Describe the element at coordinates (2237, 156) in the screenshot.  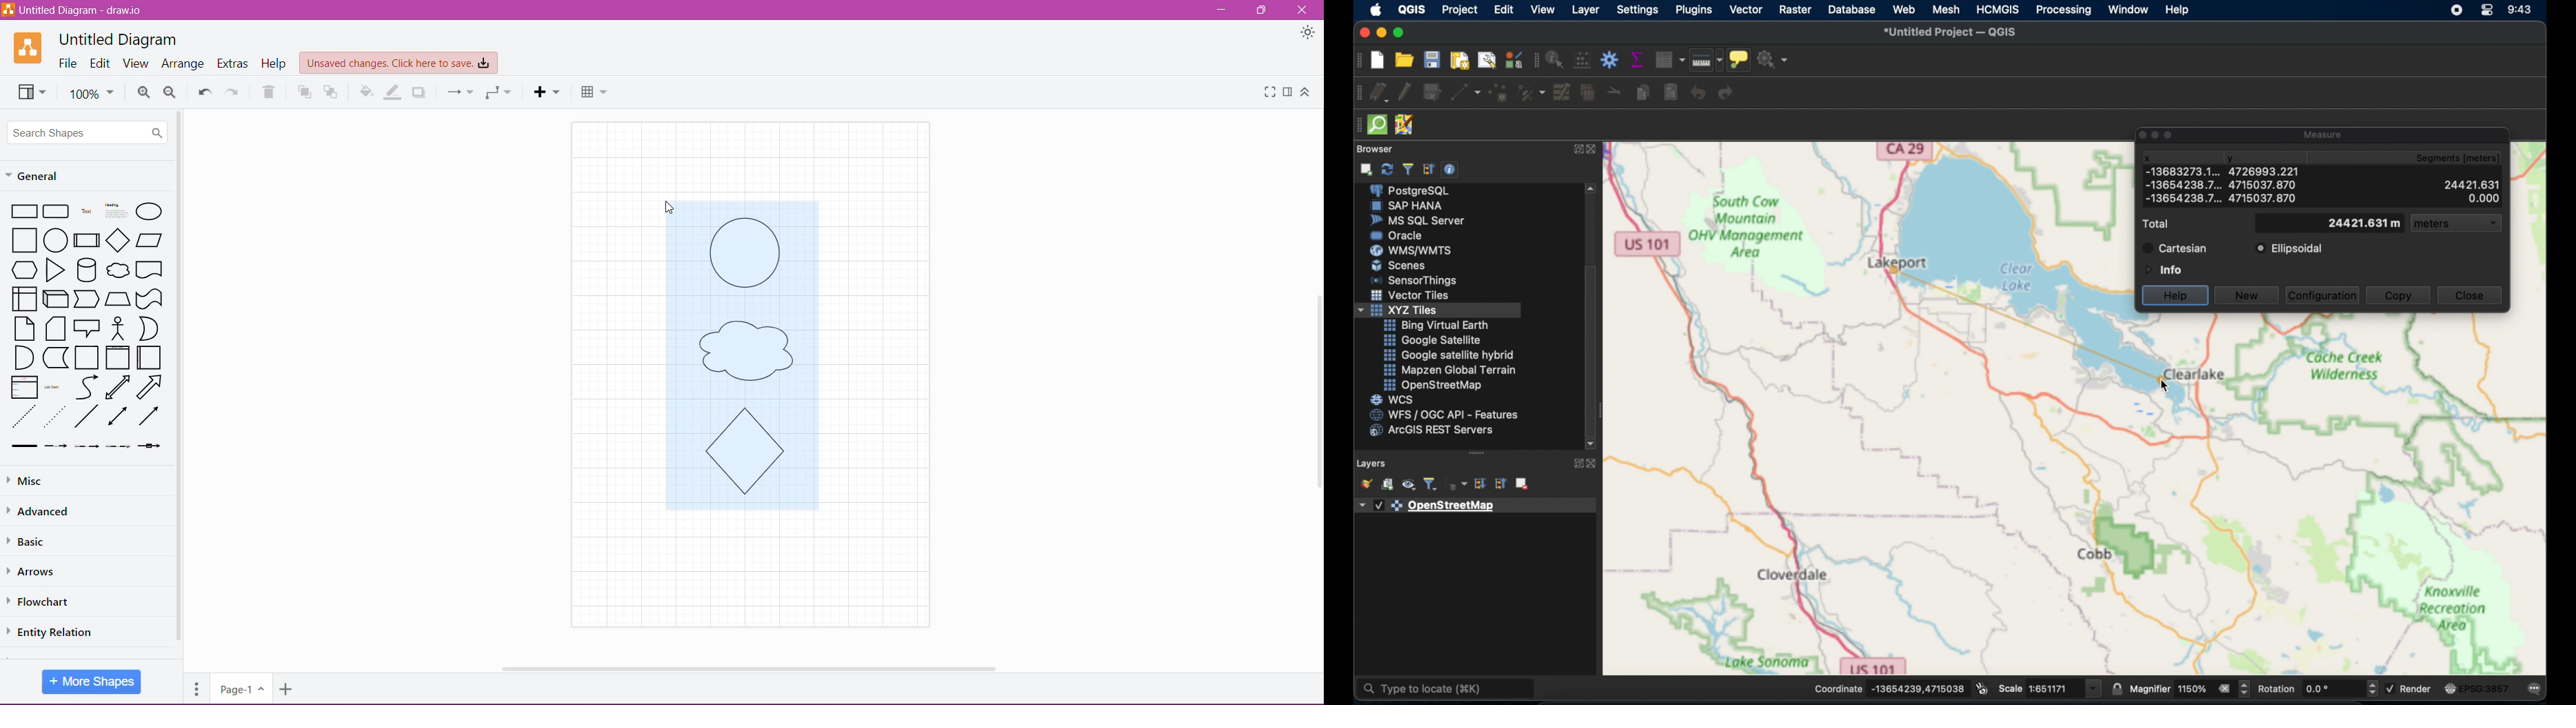
I see `y` at that location.